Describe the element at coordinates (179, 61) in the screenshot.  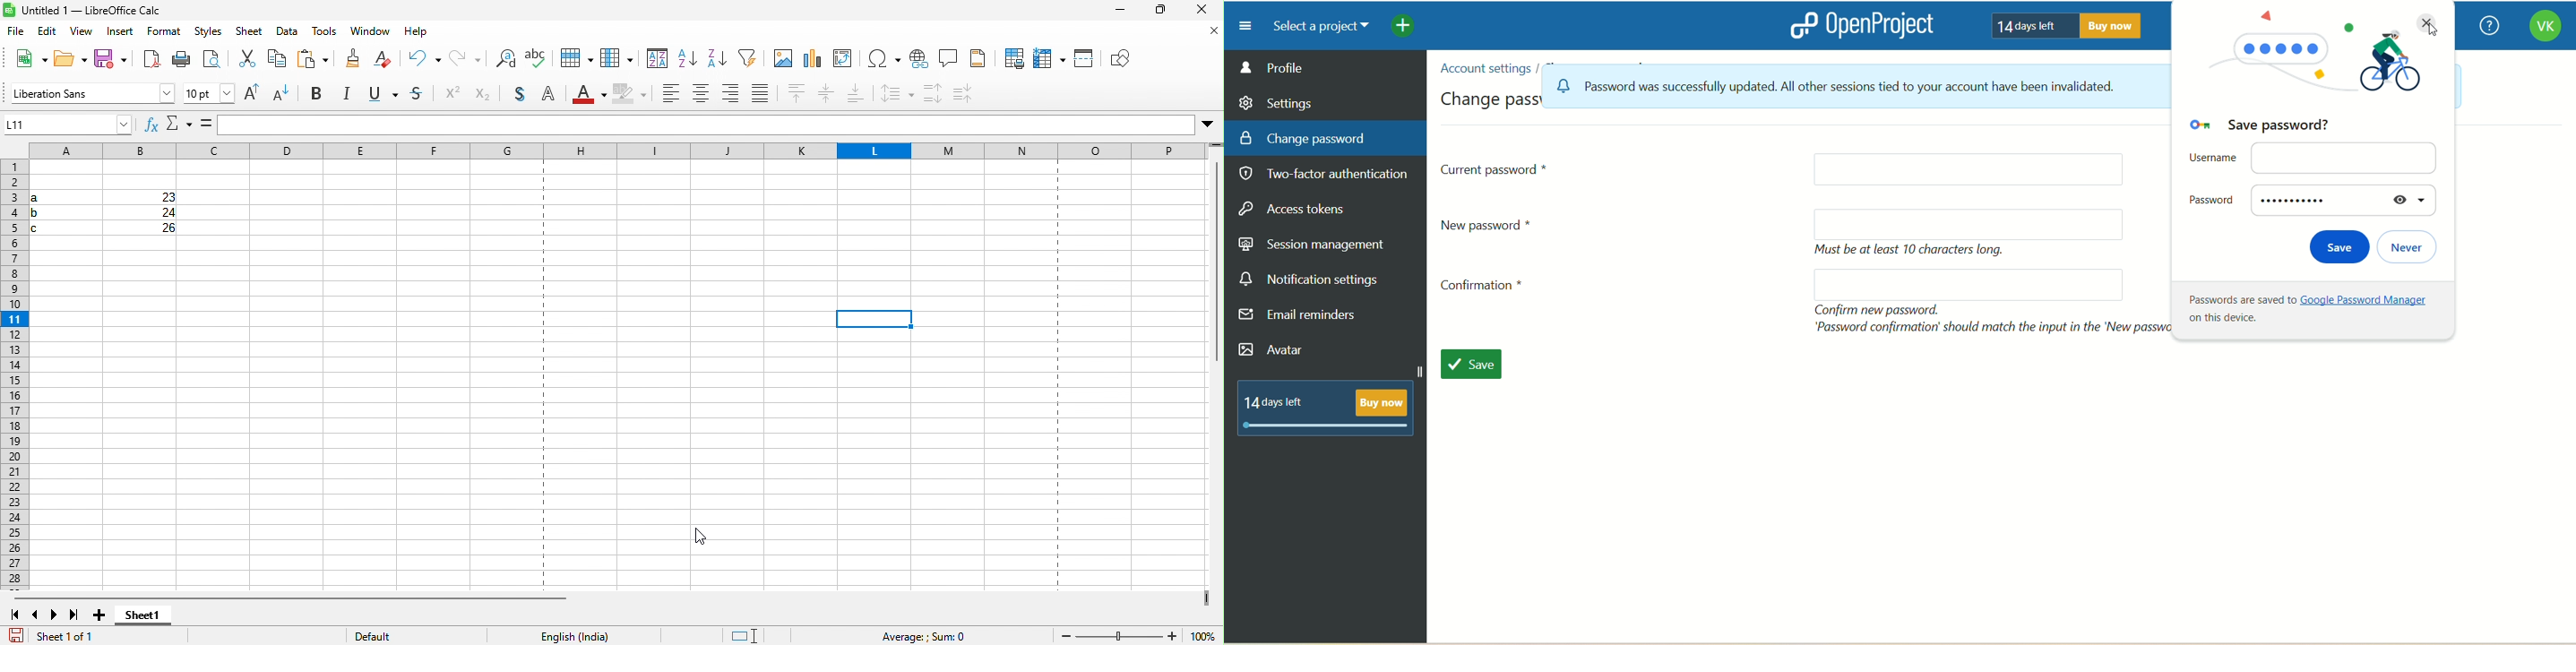
I see `print` at that location.